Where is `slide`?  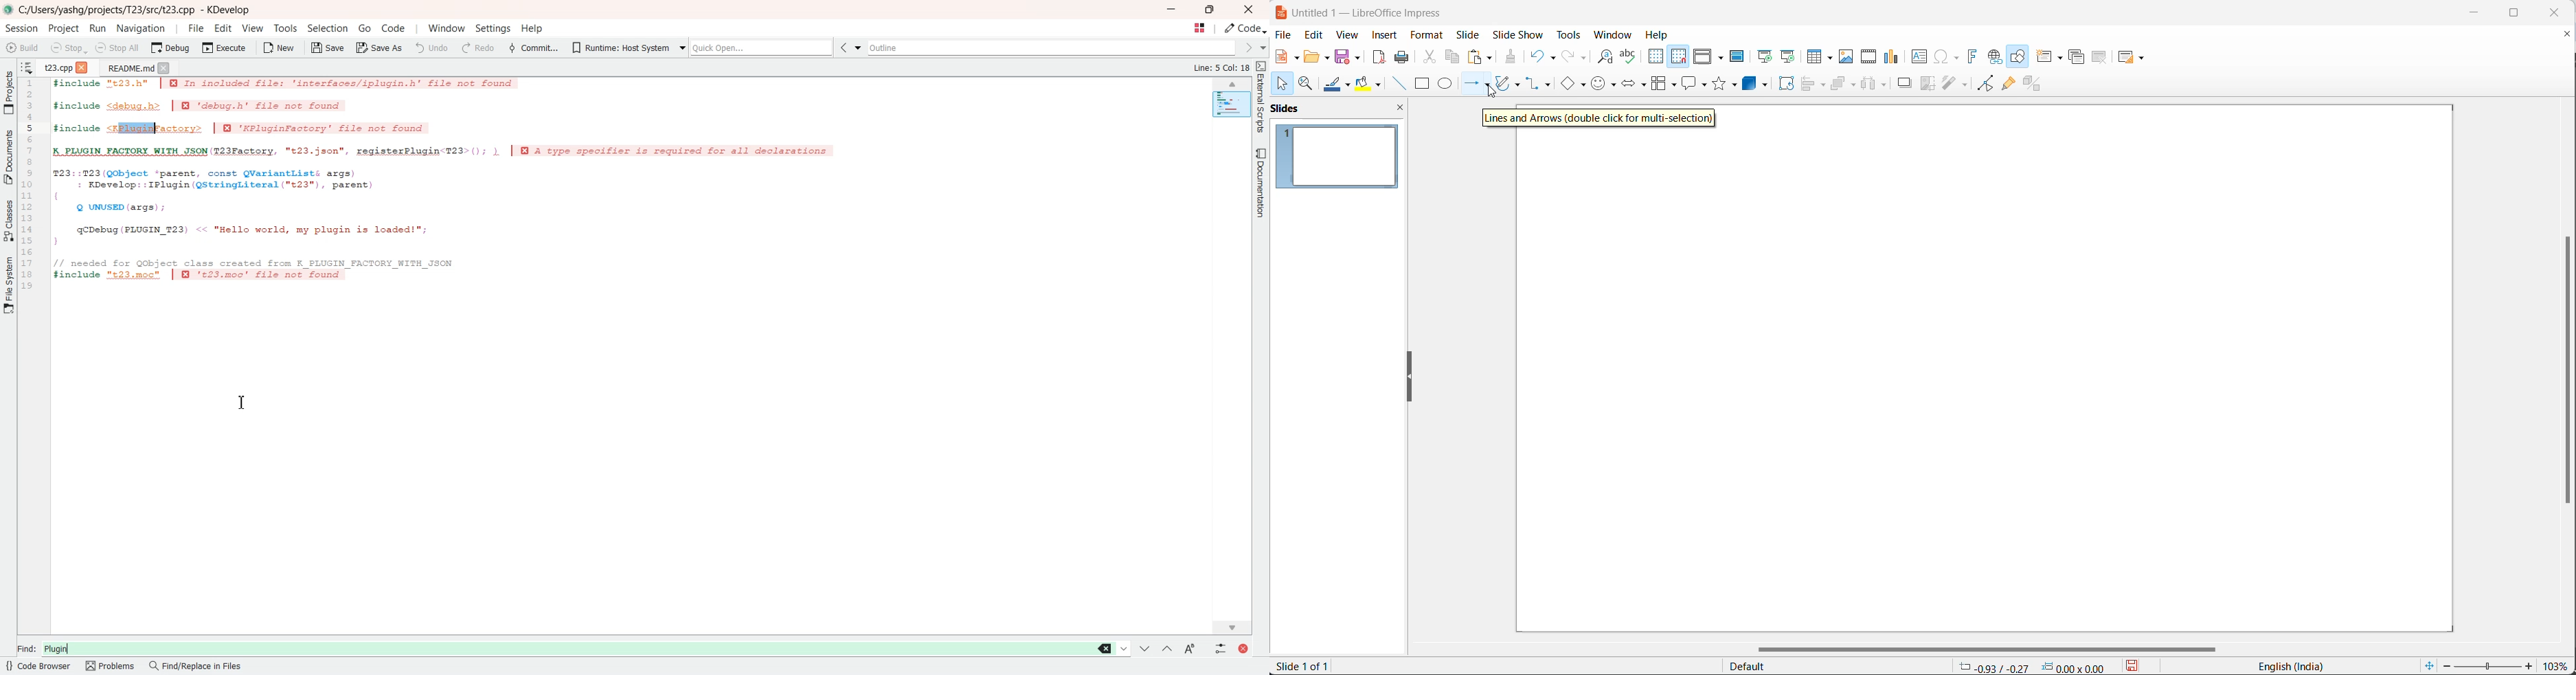 slide is located at coordinates (1469, 34).